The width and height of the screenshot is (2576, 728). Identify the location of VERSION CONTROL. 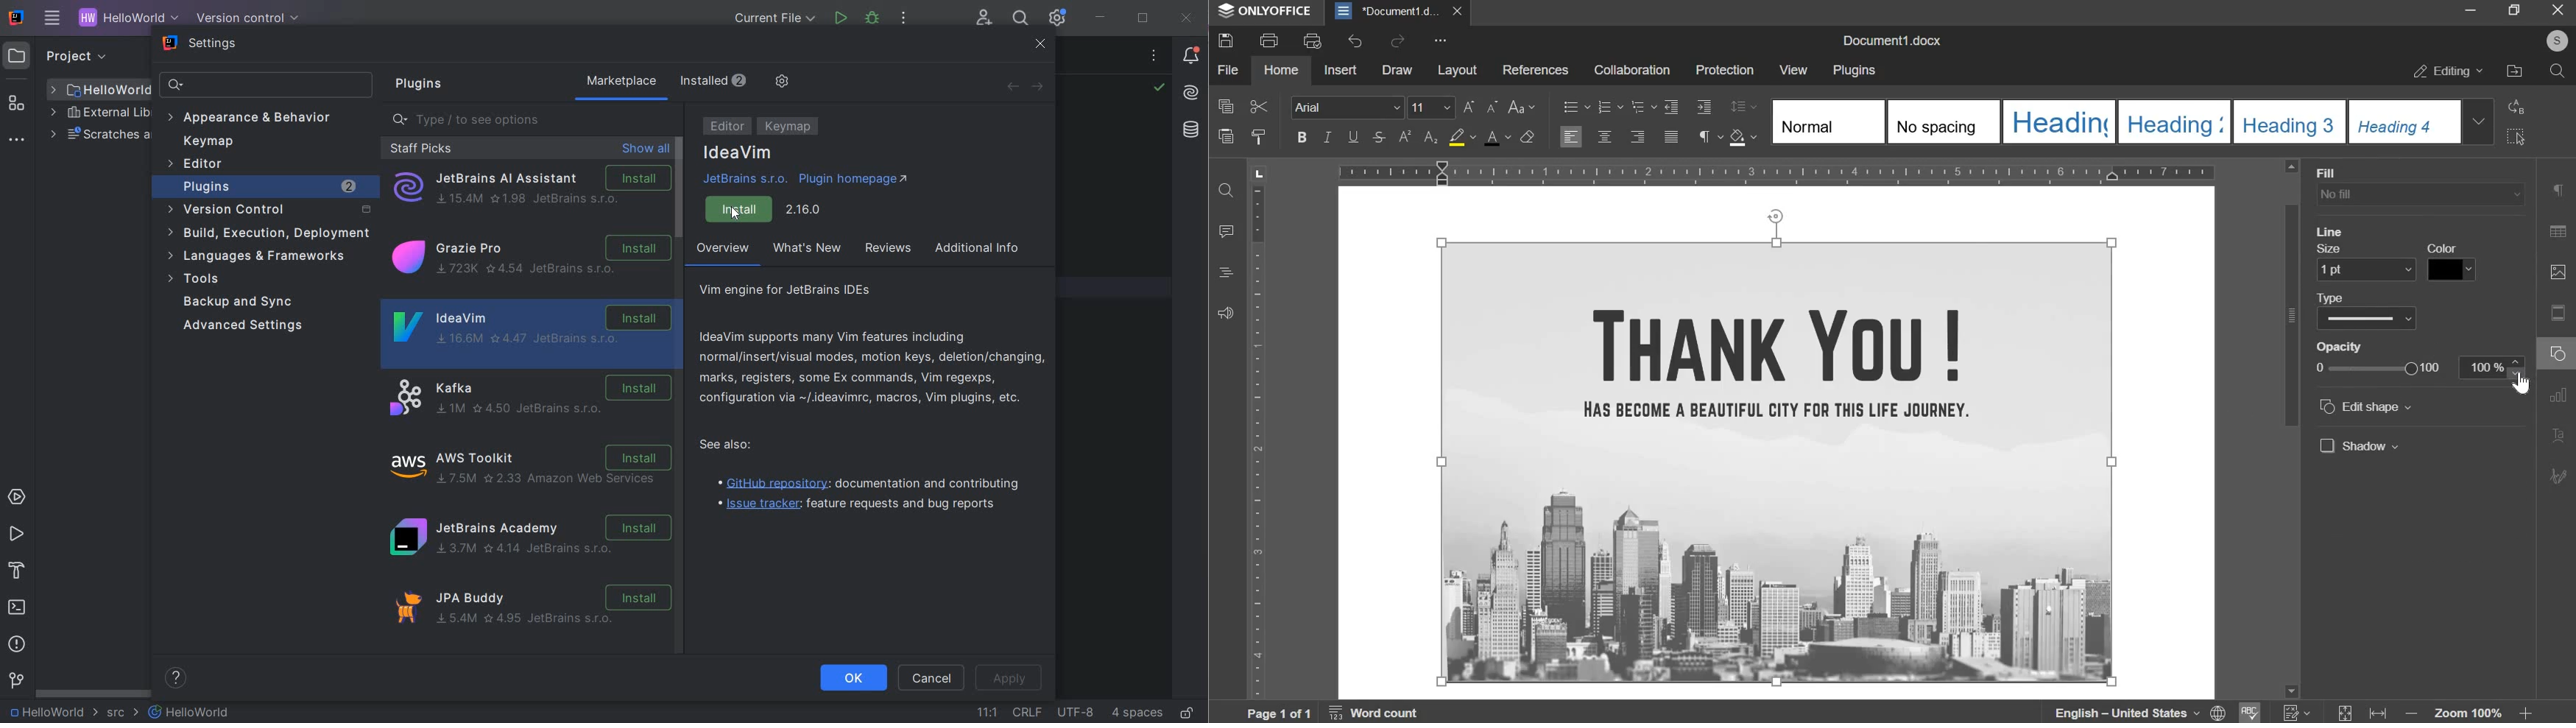
(15, 680).